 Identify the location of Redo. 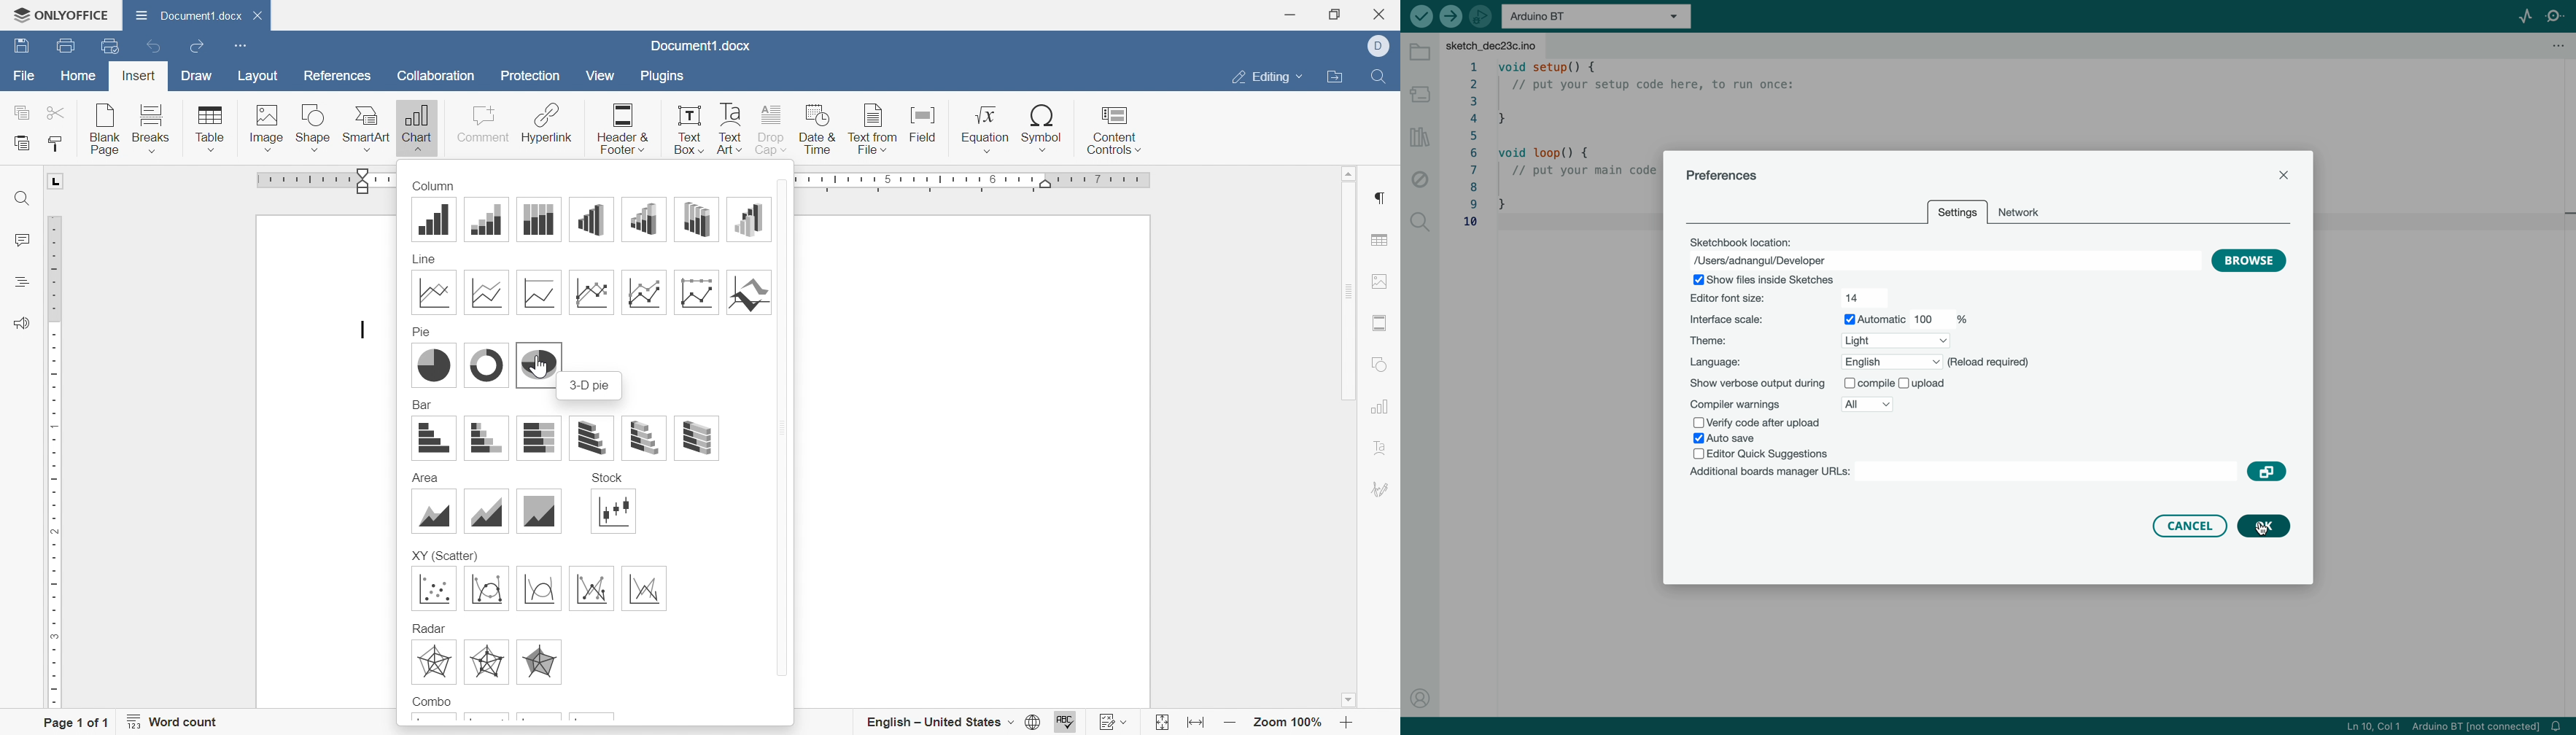
(198, 48).